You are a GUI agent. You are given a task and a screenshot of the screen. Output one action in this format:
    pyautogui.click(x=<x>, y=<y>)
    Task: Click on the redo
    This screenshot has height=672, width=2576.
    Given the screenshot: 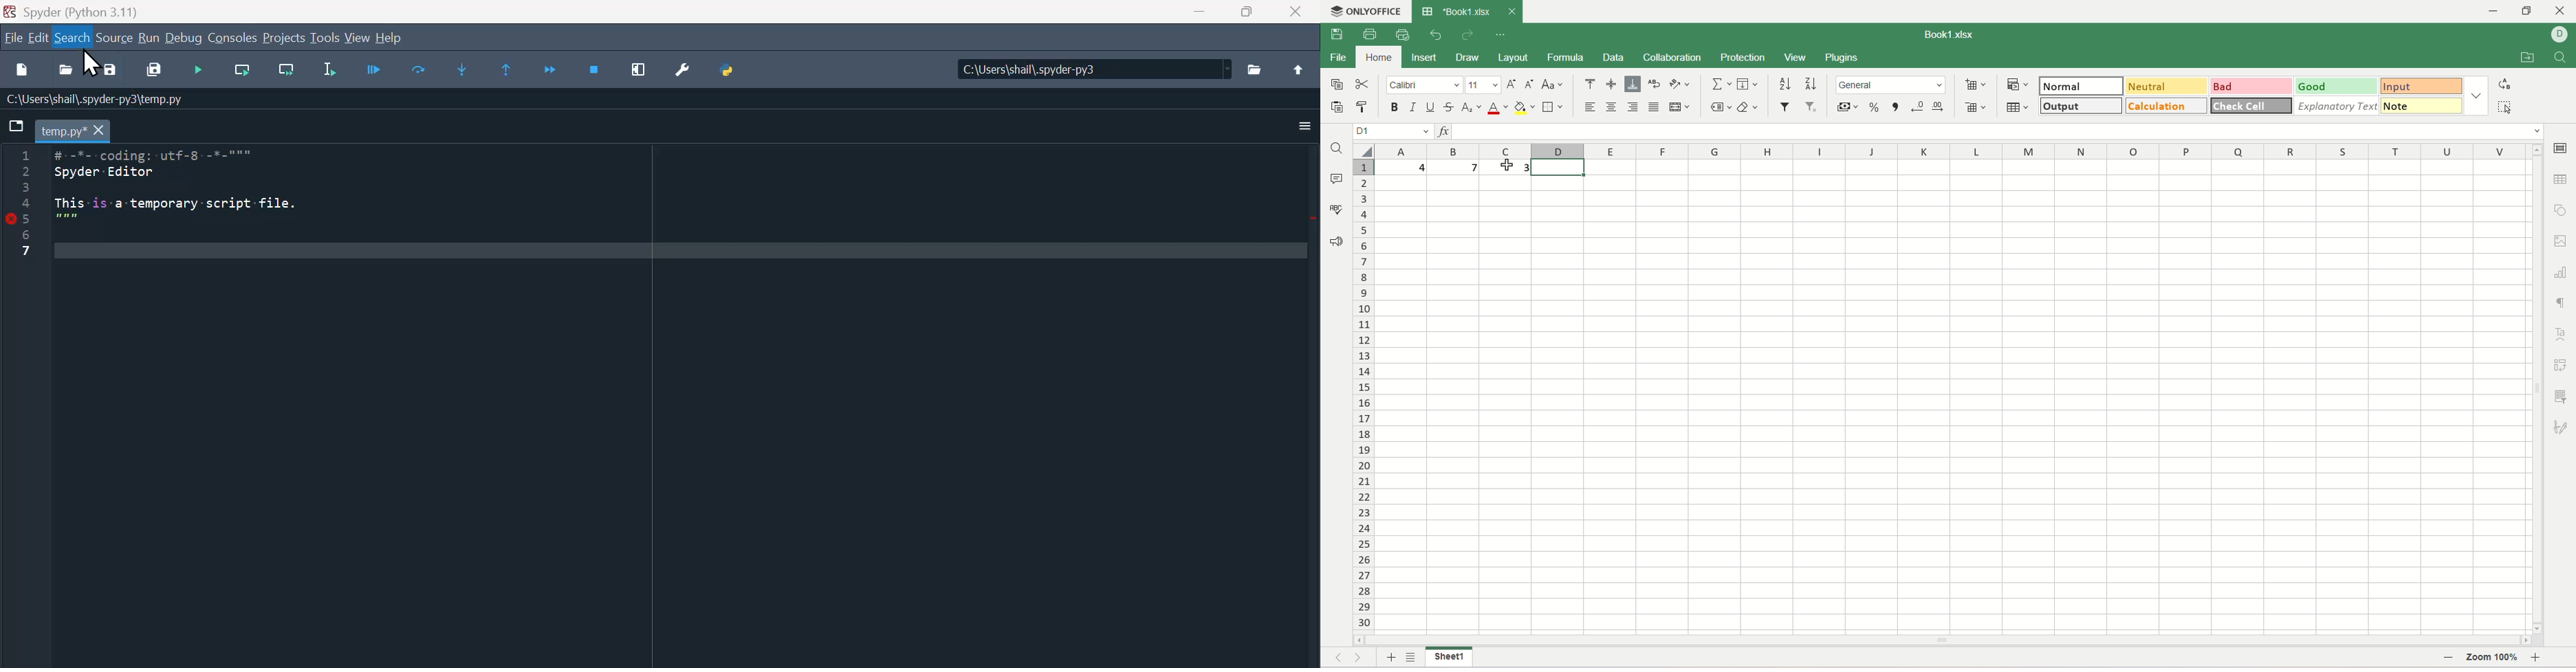 What is the action you would take?
    pyautogui.click(x=1467, y=35)
    